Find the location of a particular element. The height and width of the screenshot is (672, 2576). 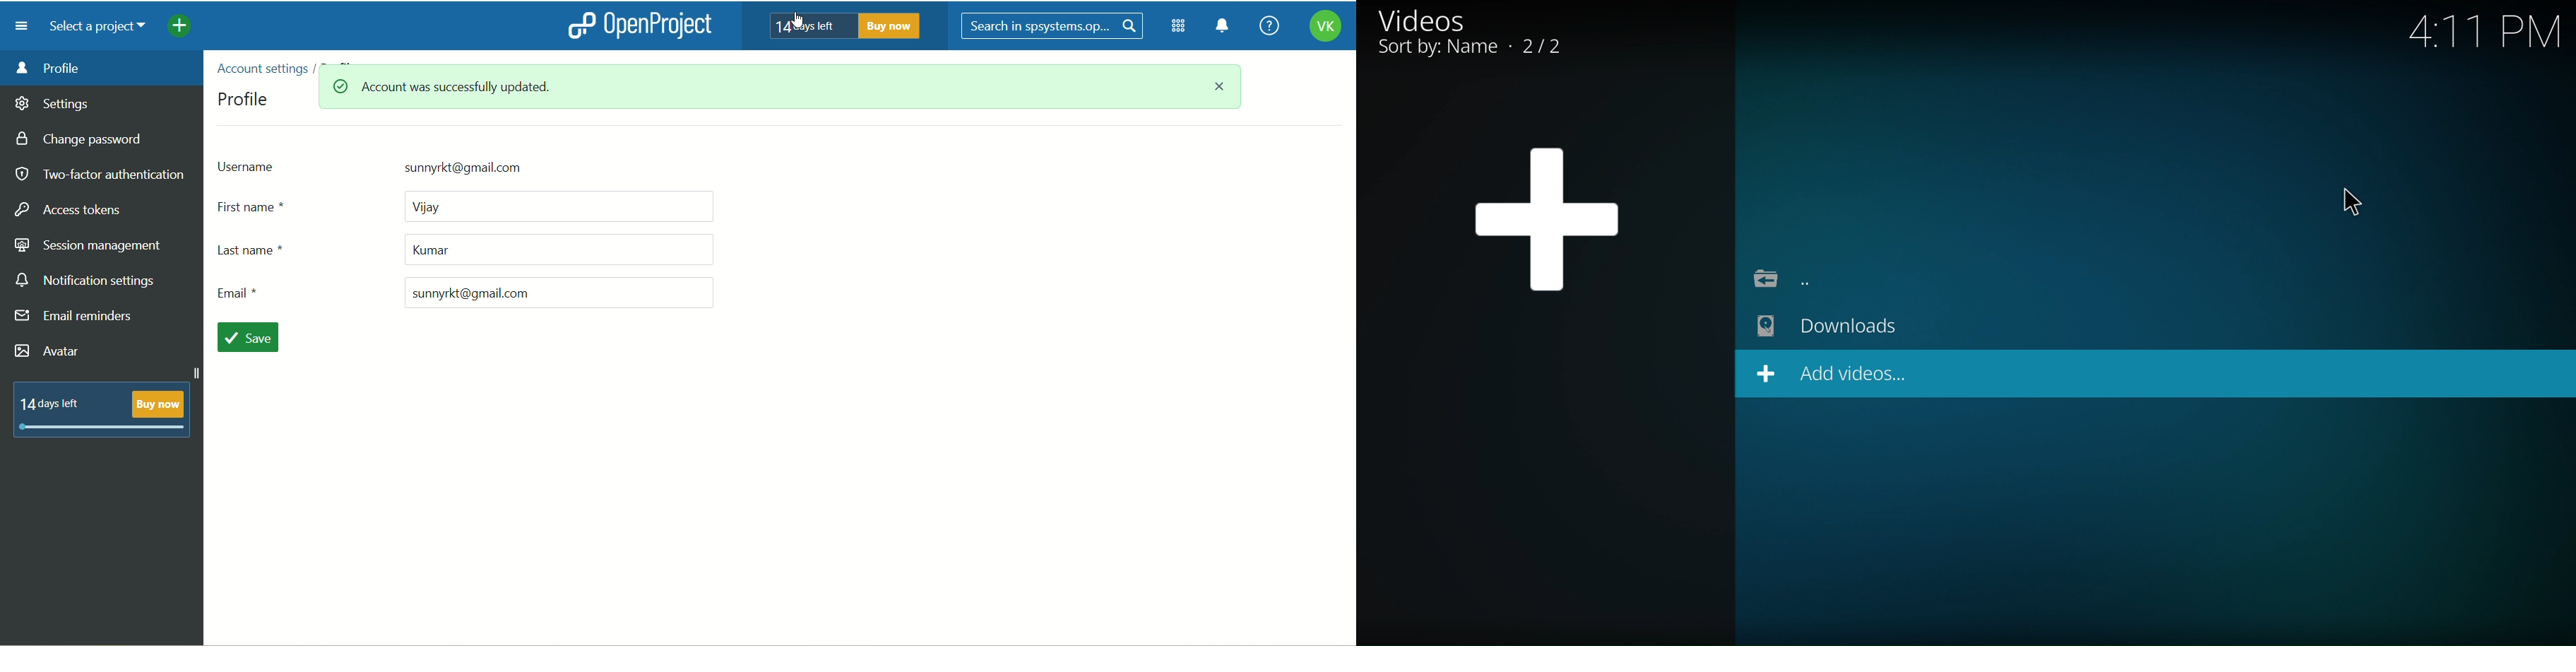

Add videos... is located at coordinates (1852, 371).